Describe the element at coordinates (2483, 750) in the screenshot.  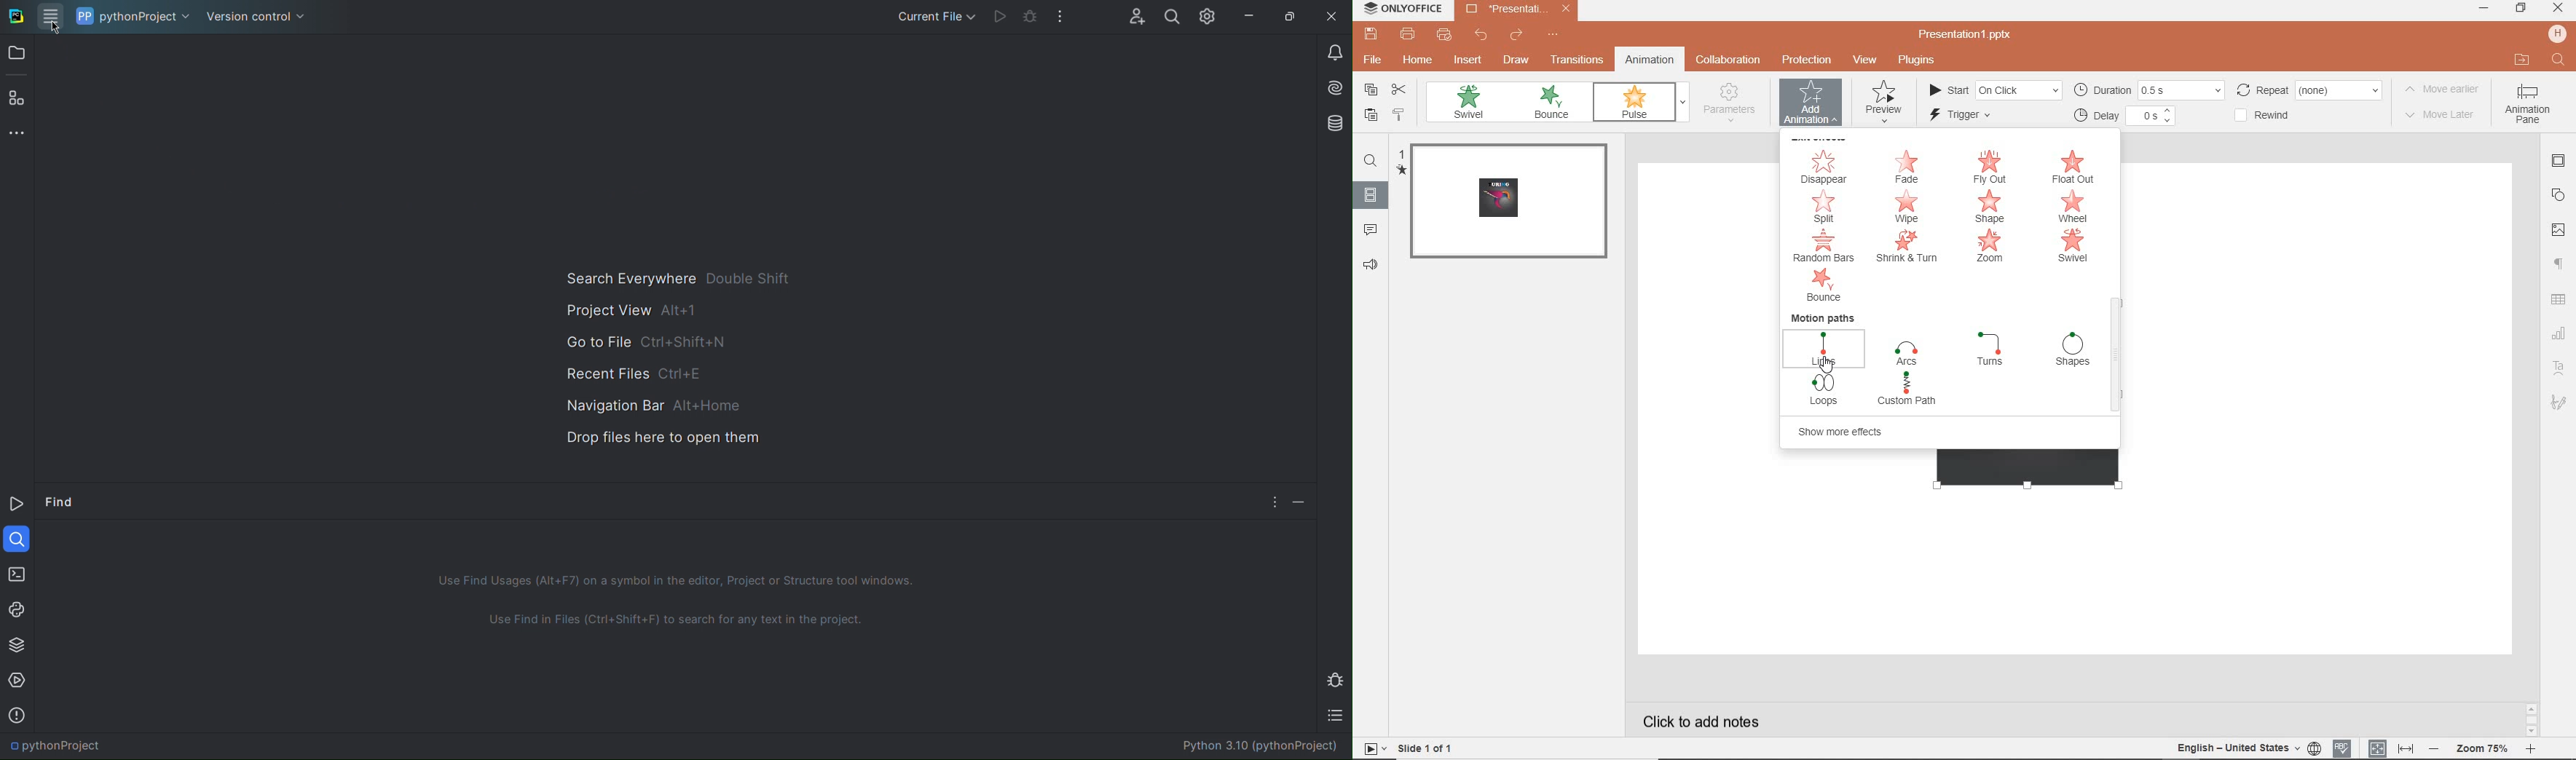
I see `zoom out or zoom in` at that location.